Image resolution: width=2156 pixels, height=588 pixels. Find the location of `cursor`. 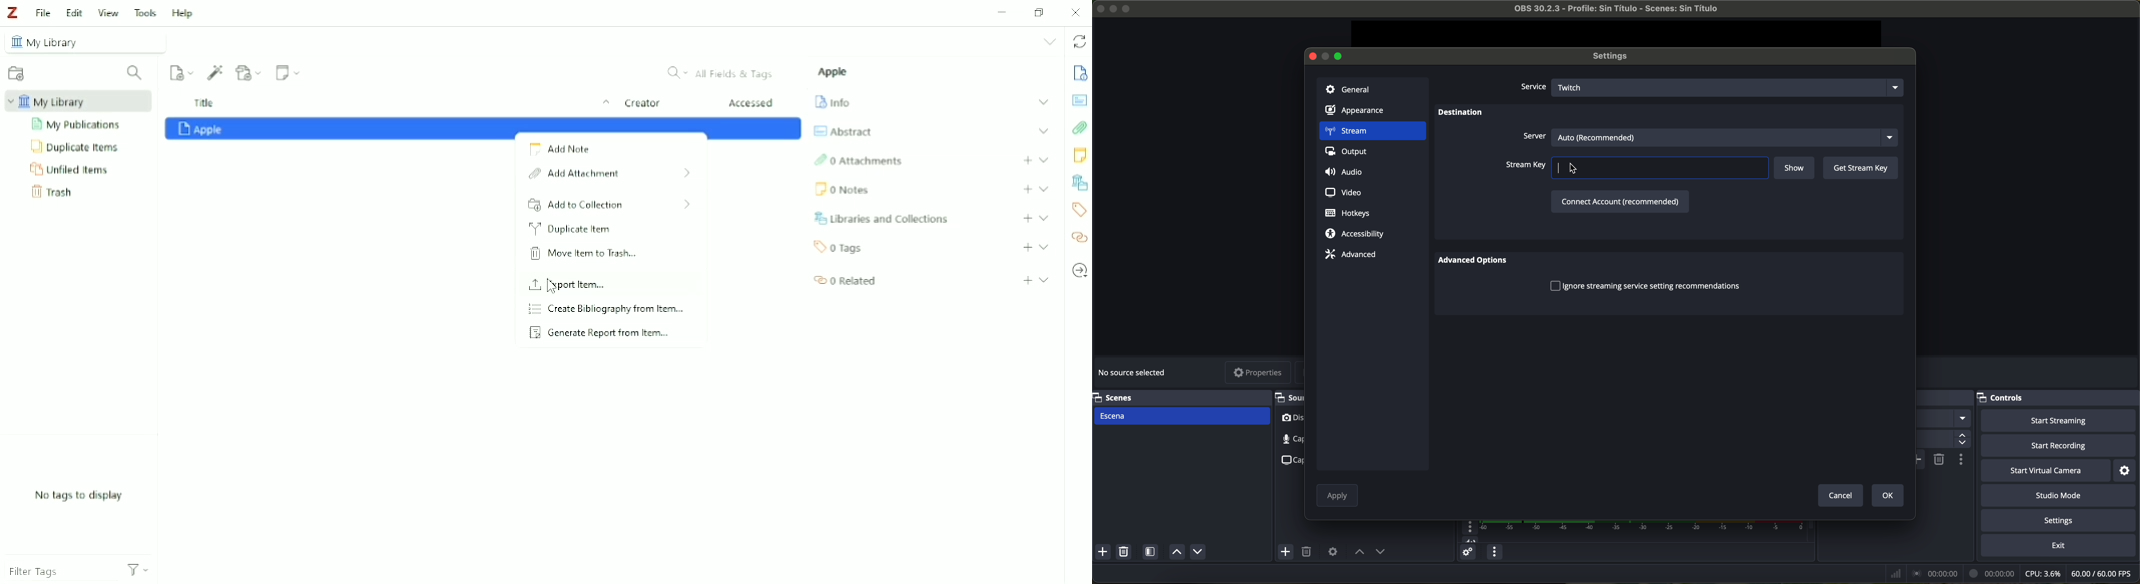

cursor is located at coordinates (1579, 169).